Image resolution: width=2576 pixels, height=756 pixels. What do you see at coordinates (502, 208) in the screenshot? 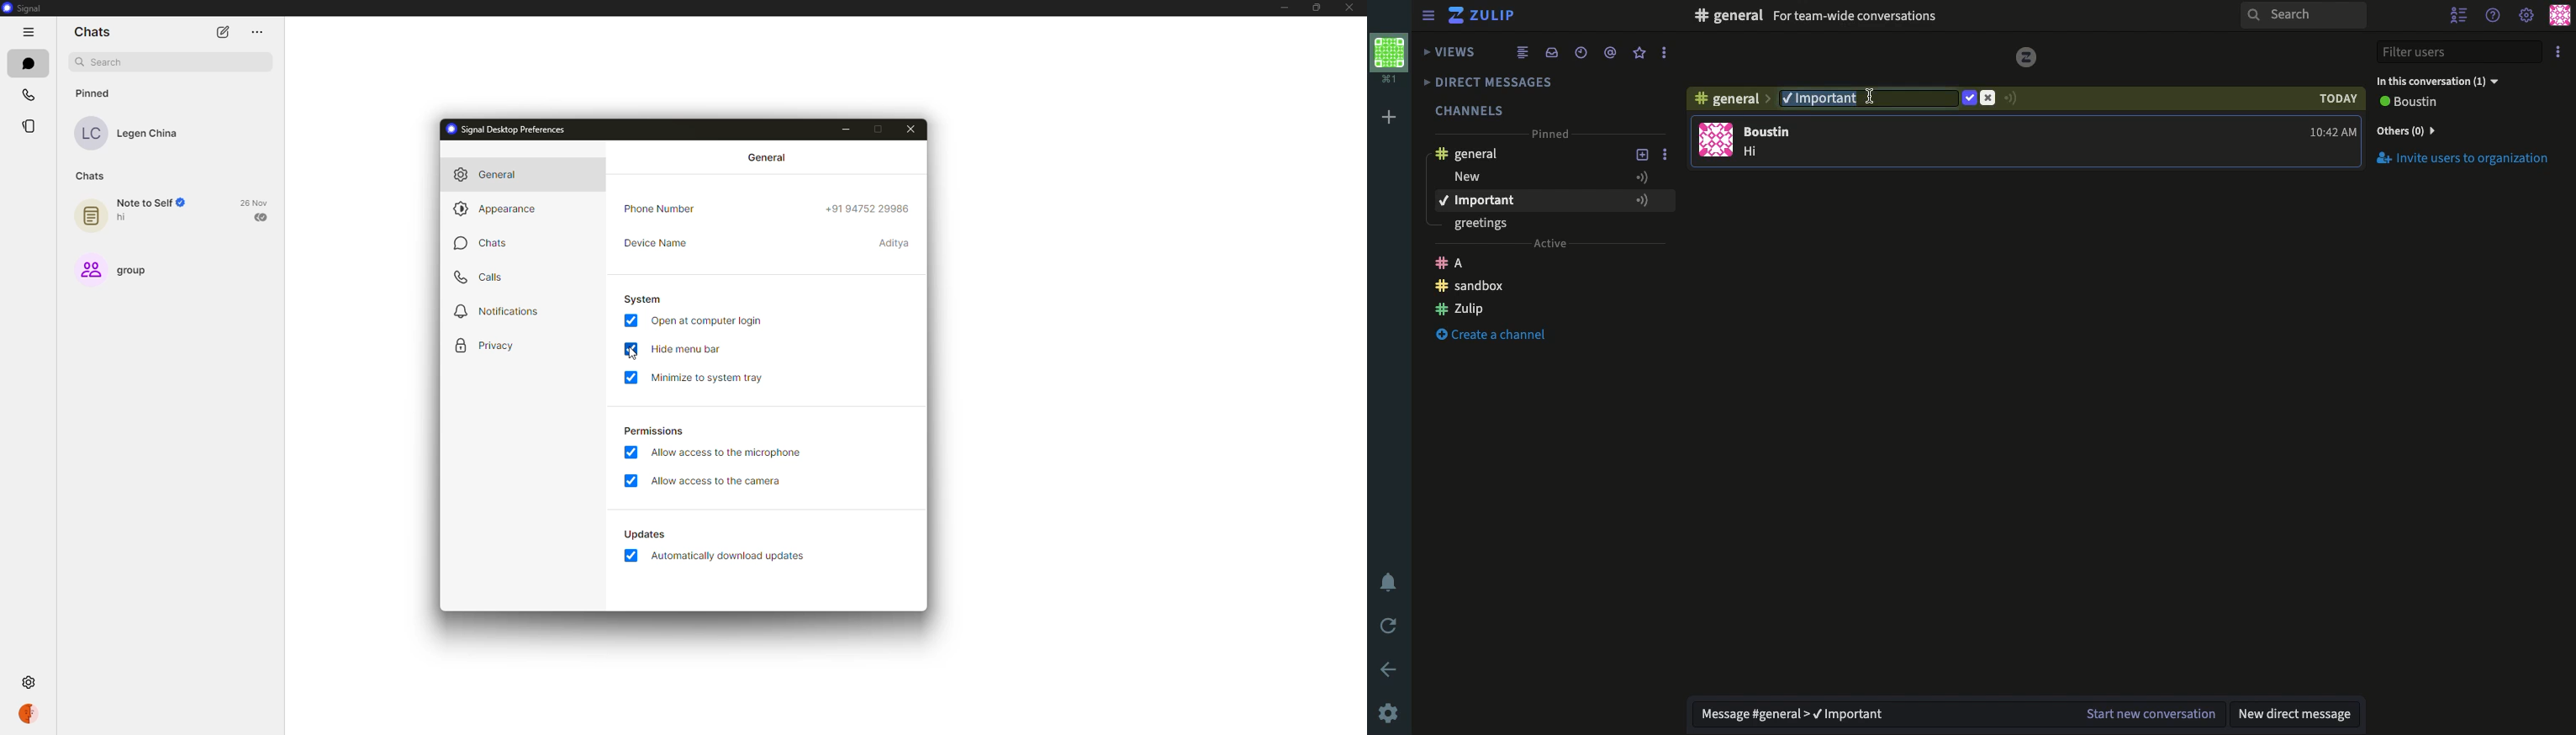
I see `appearance` at bounding box center [502, 208].